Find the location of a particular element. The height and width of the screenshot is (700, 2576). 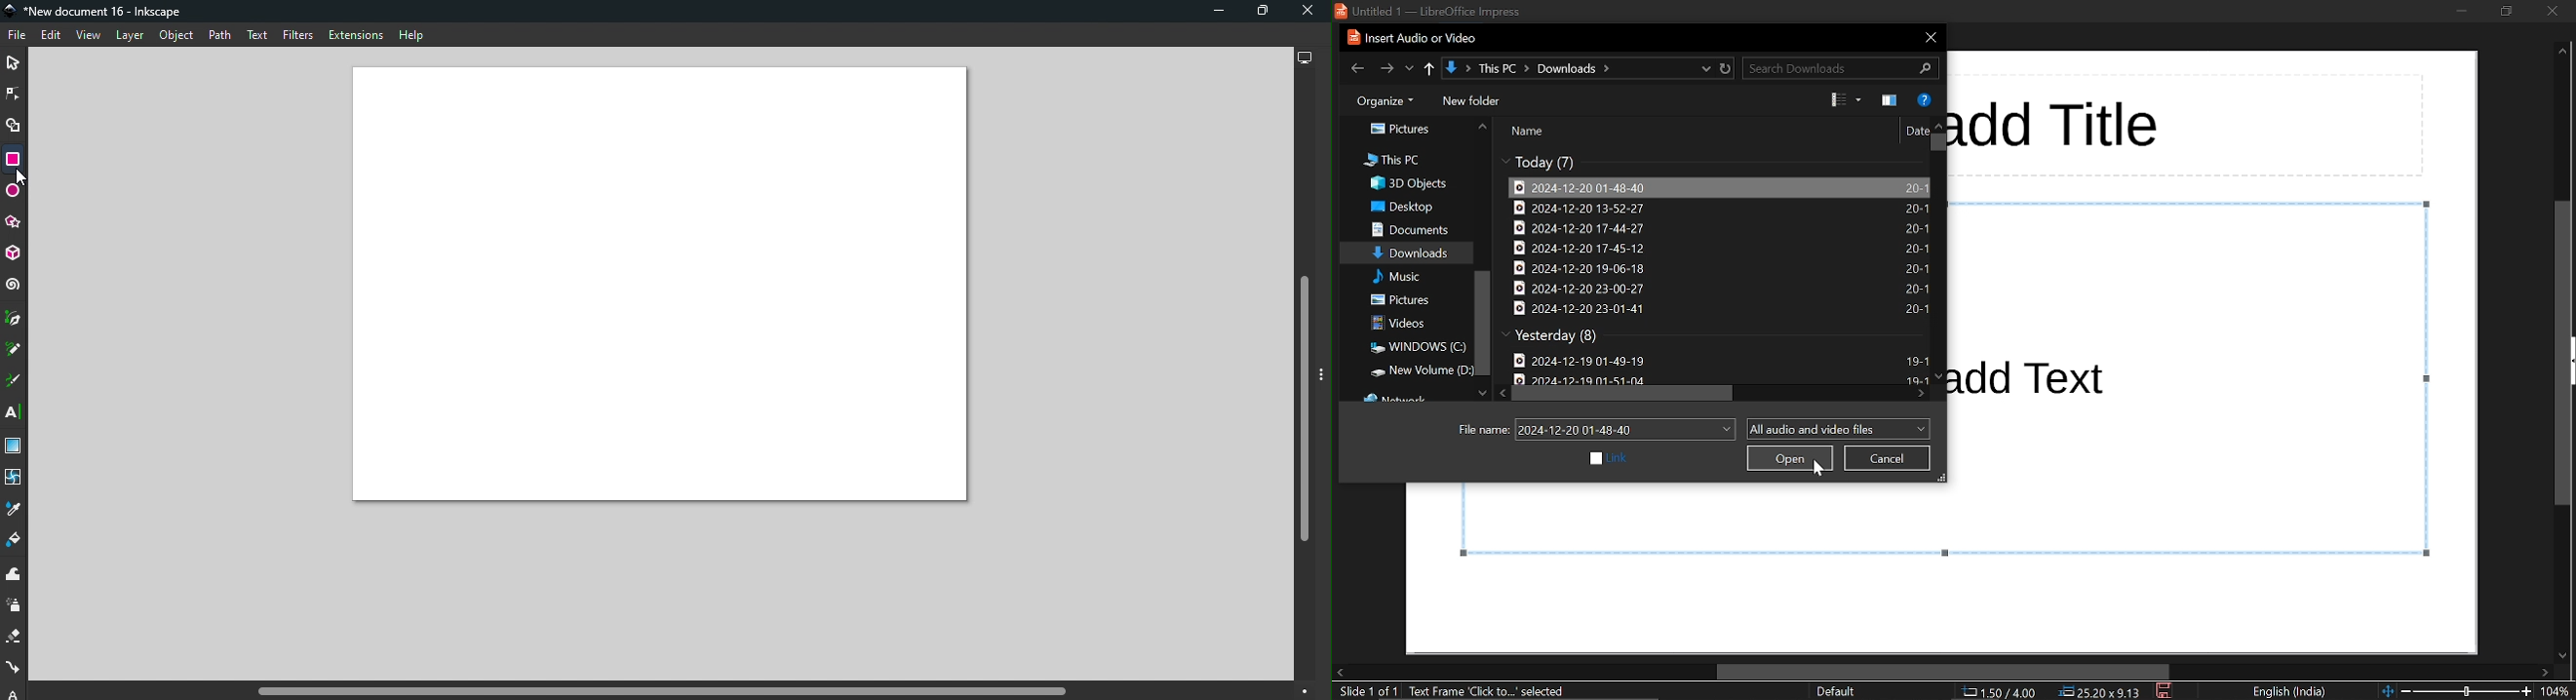

Path is located at coordinates (219, 37).